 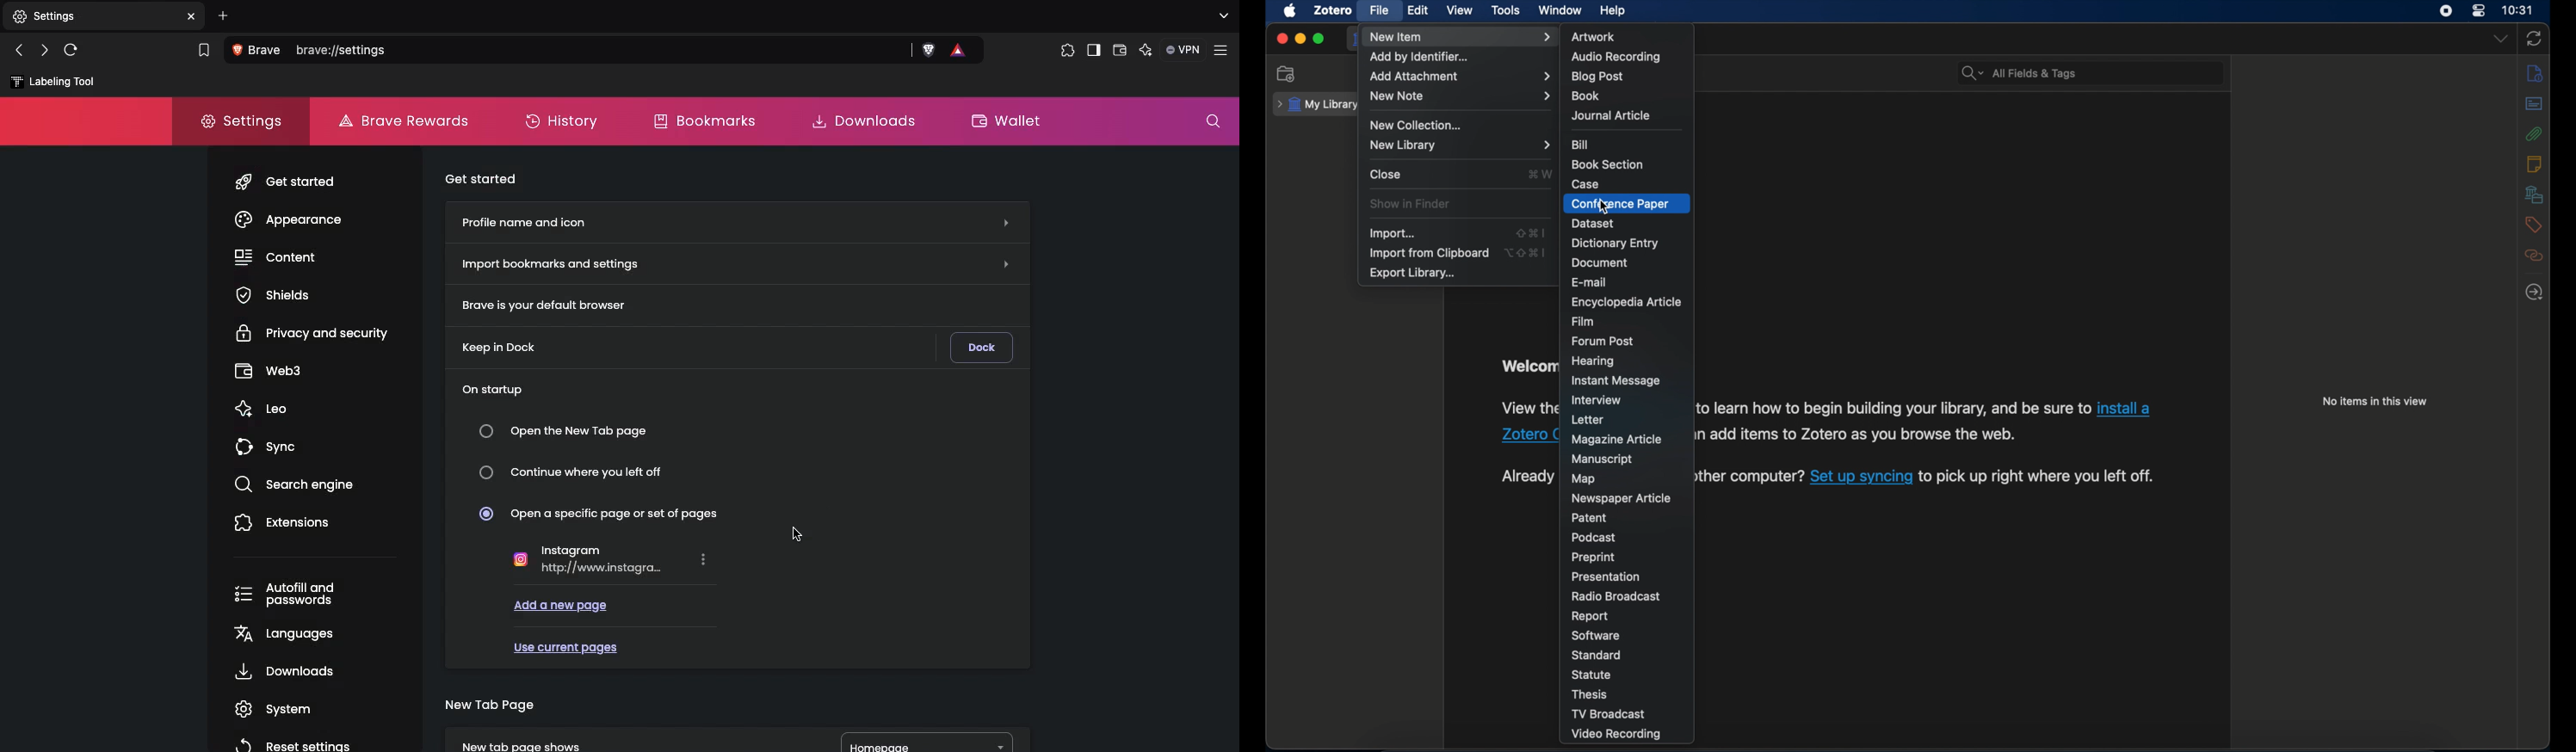 What do you see at coordinates (269, 442) in the screenshot?
I see `Sync` at bounding box center [269, 442].